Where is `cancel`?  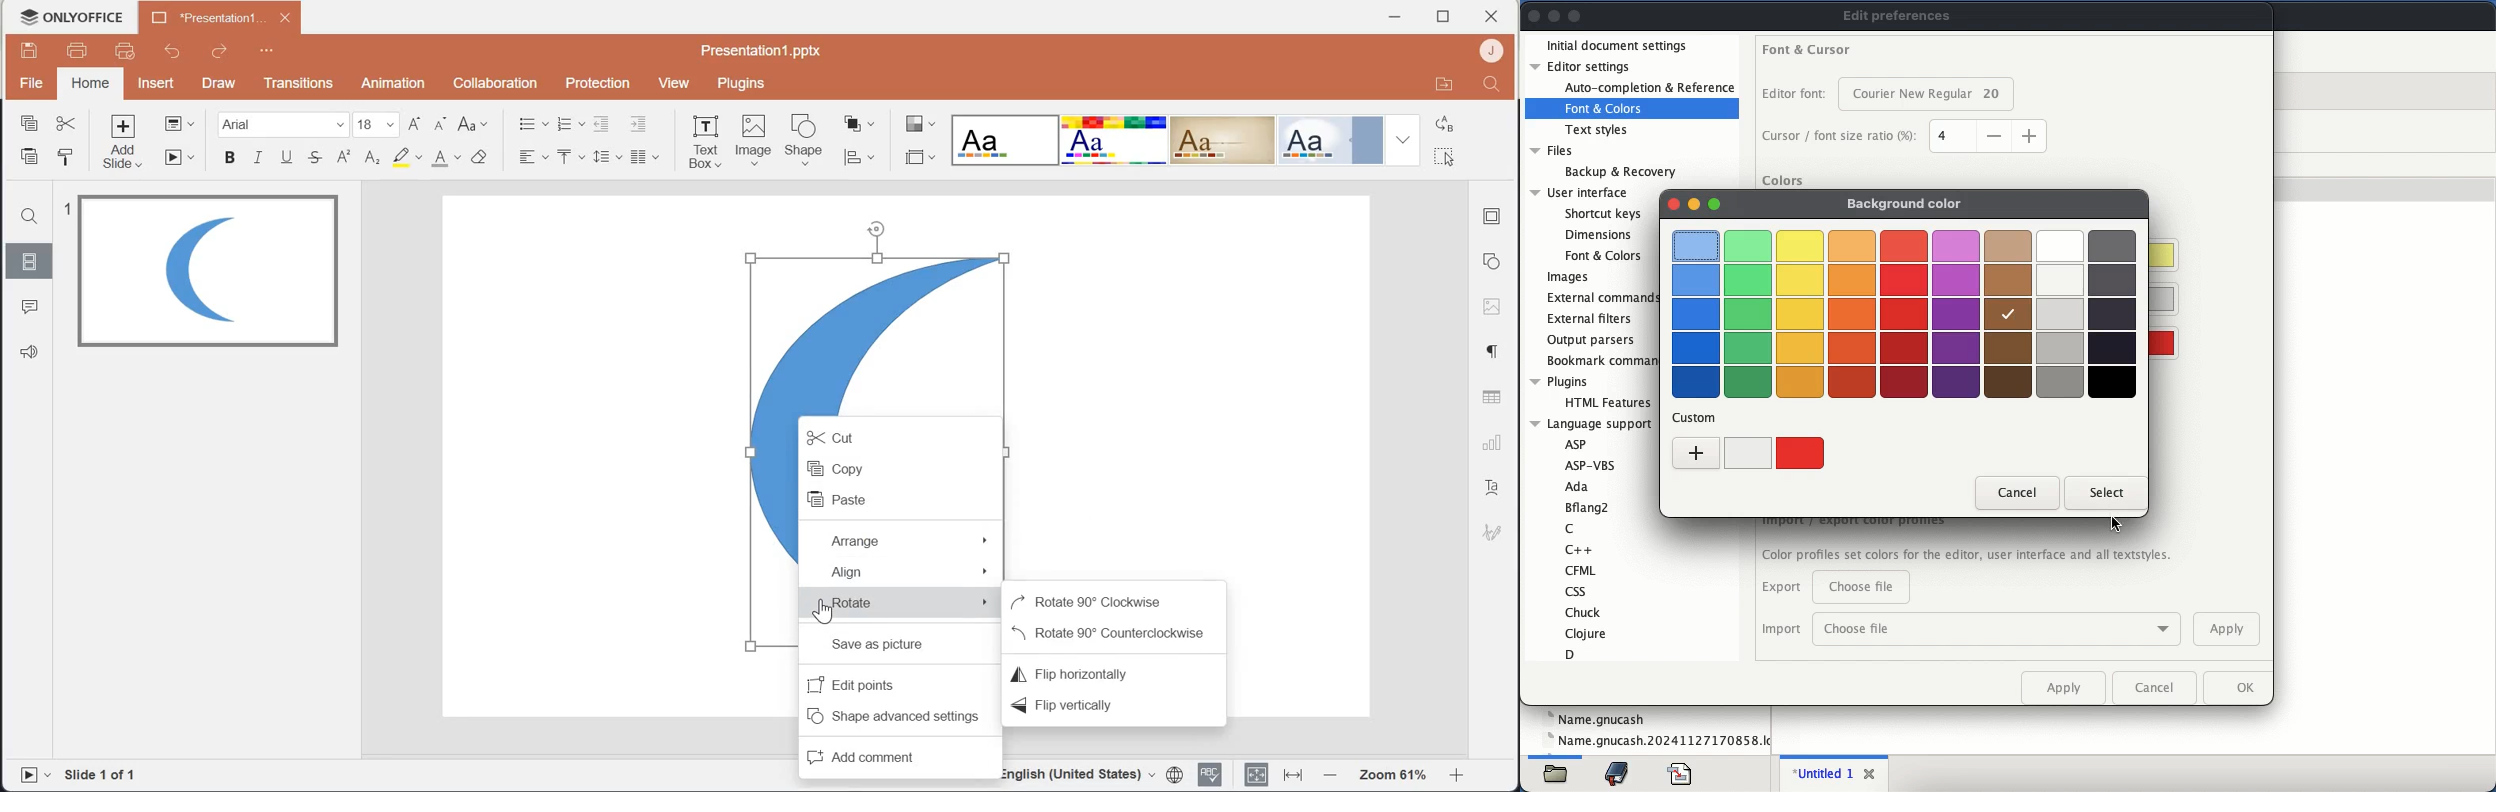 cancel is located at coordinates (2017, 492).